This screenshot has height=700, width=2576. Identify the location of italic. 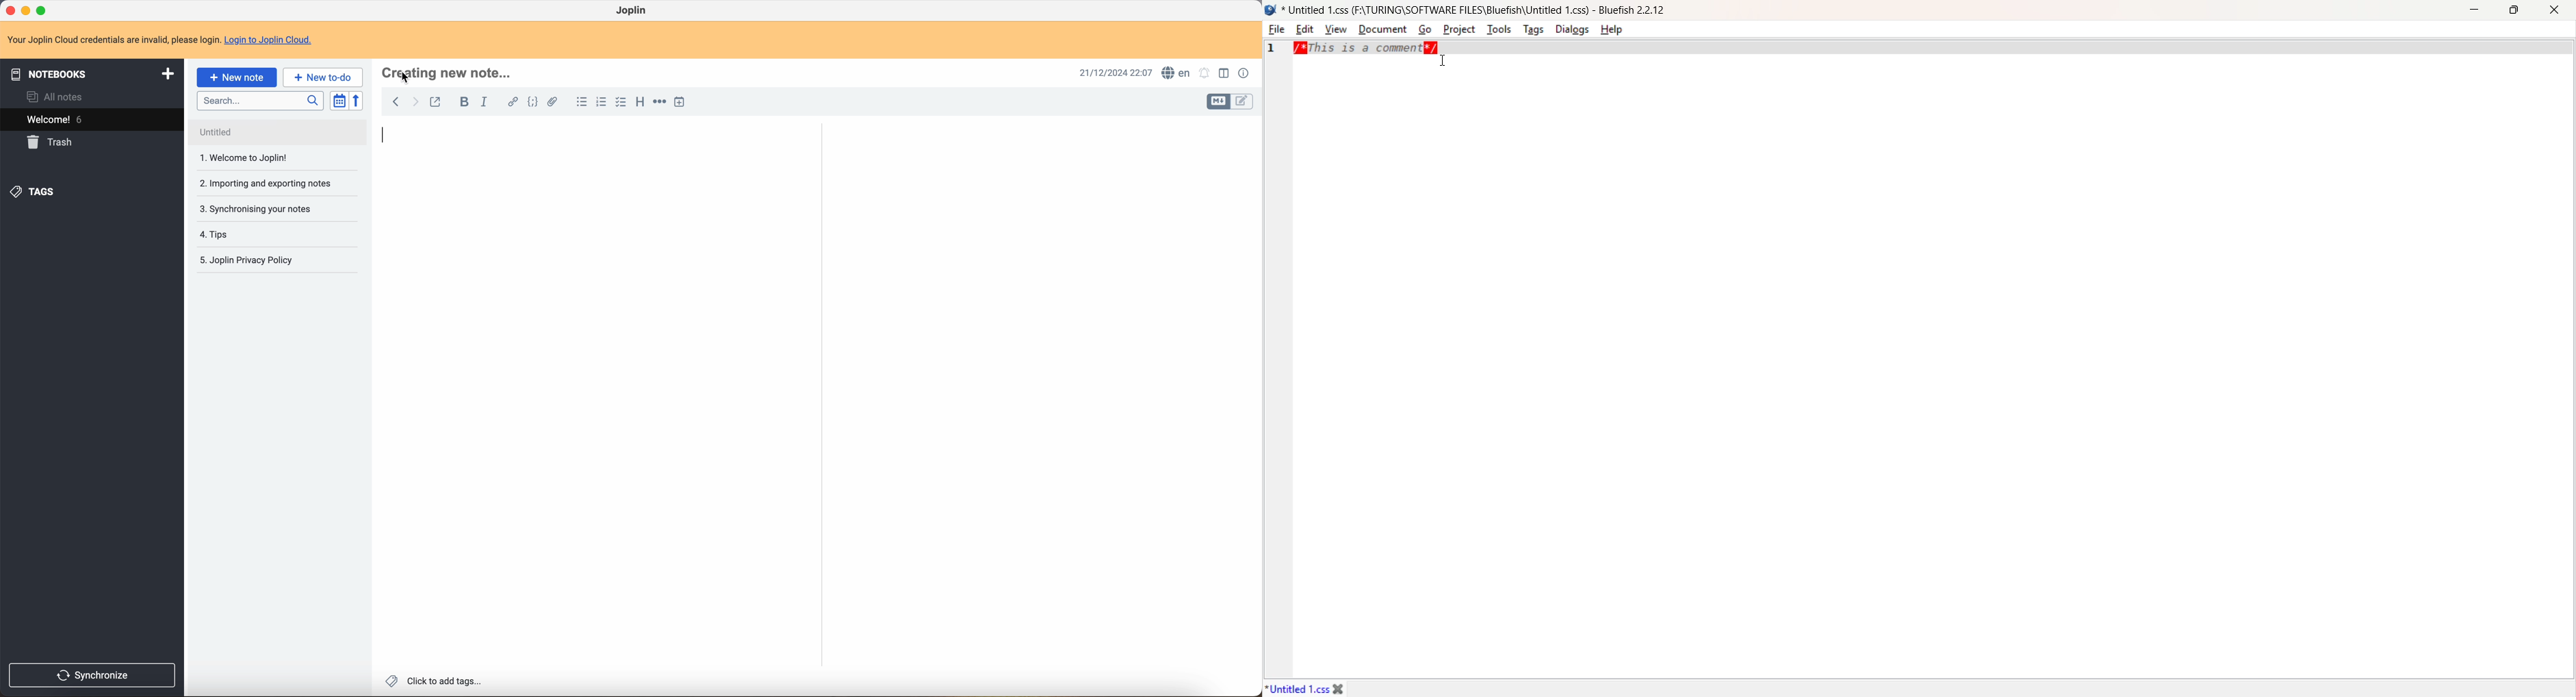
(487, 103).